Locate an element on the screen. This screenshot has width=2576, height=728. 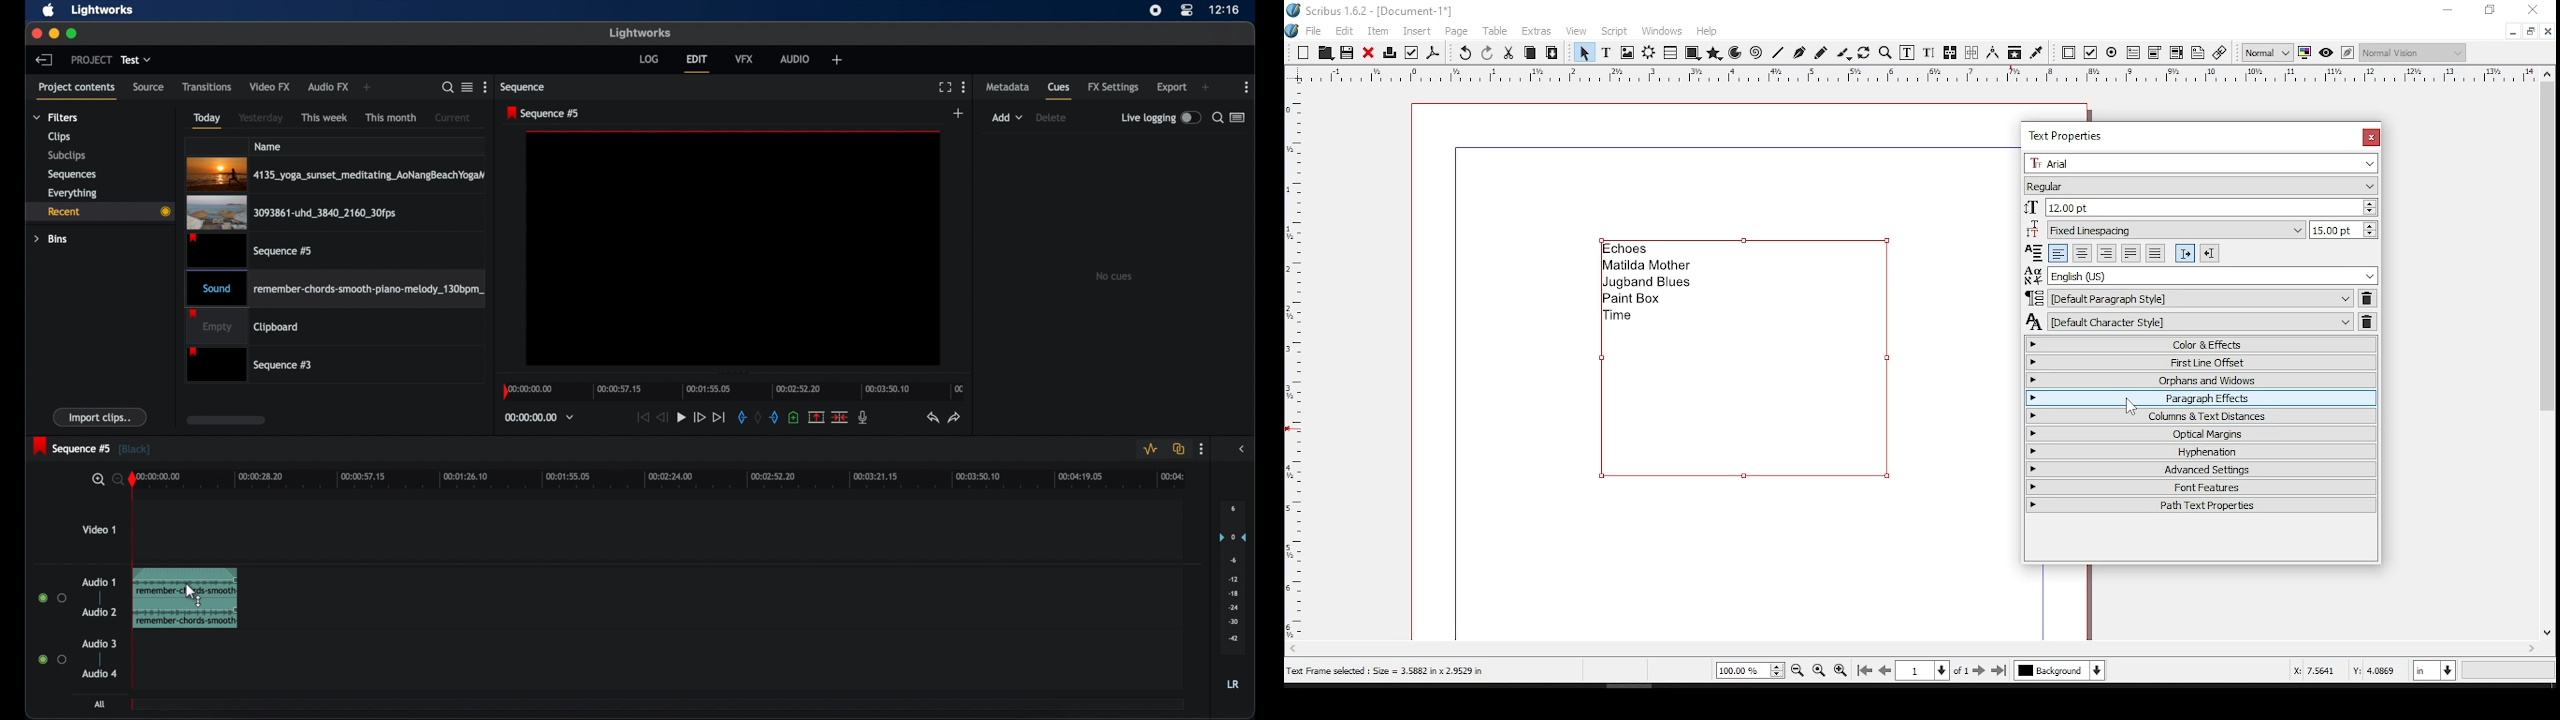
hyphenation is located at coordinates (2201, 451).